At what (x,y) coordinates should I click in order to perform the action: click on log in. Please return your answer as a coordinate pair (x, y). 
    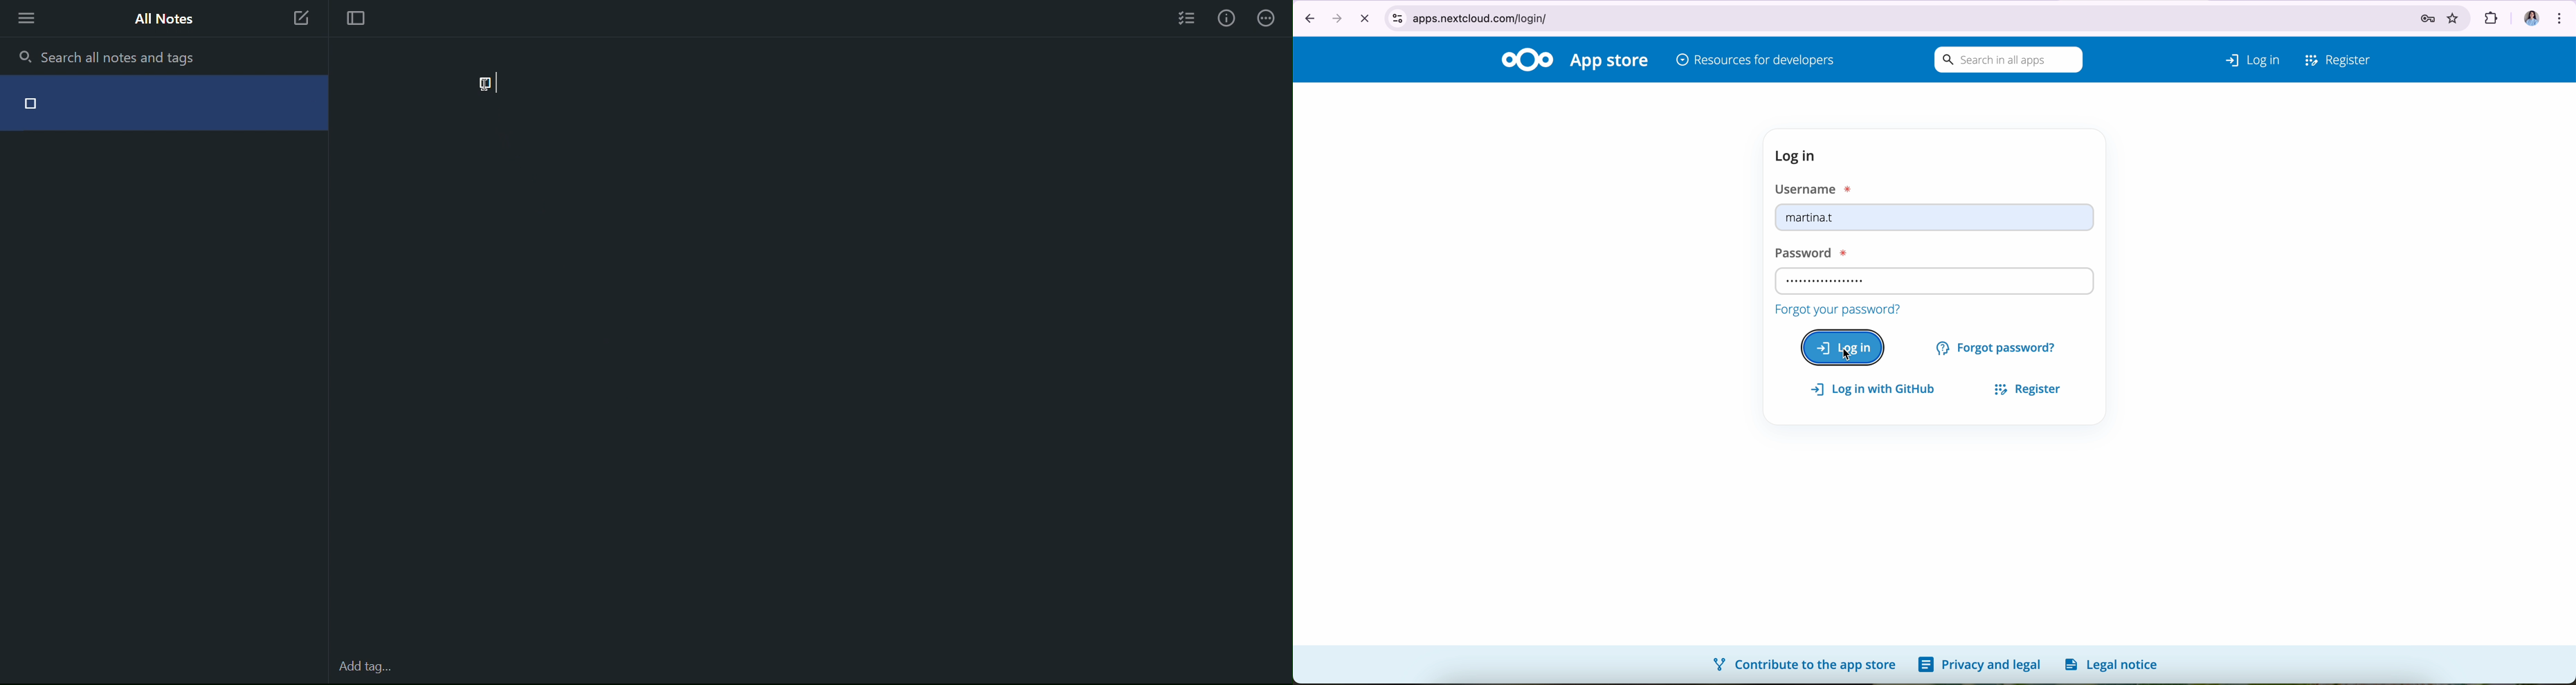
    Looking at the image, I should click on (1799, 156).